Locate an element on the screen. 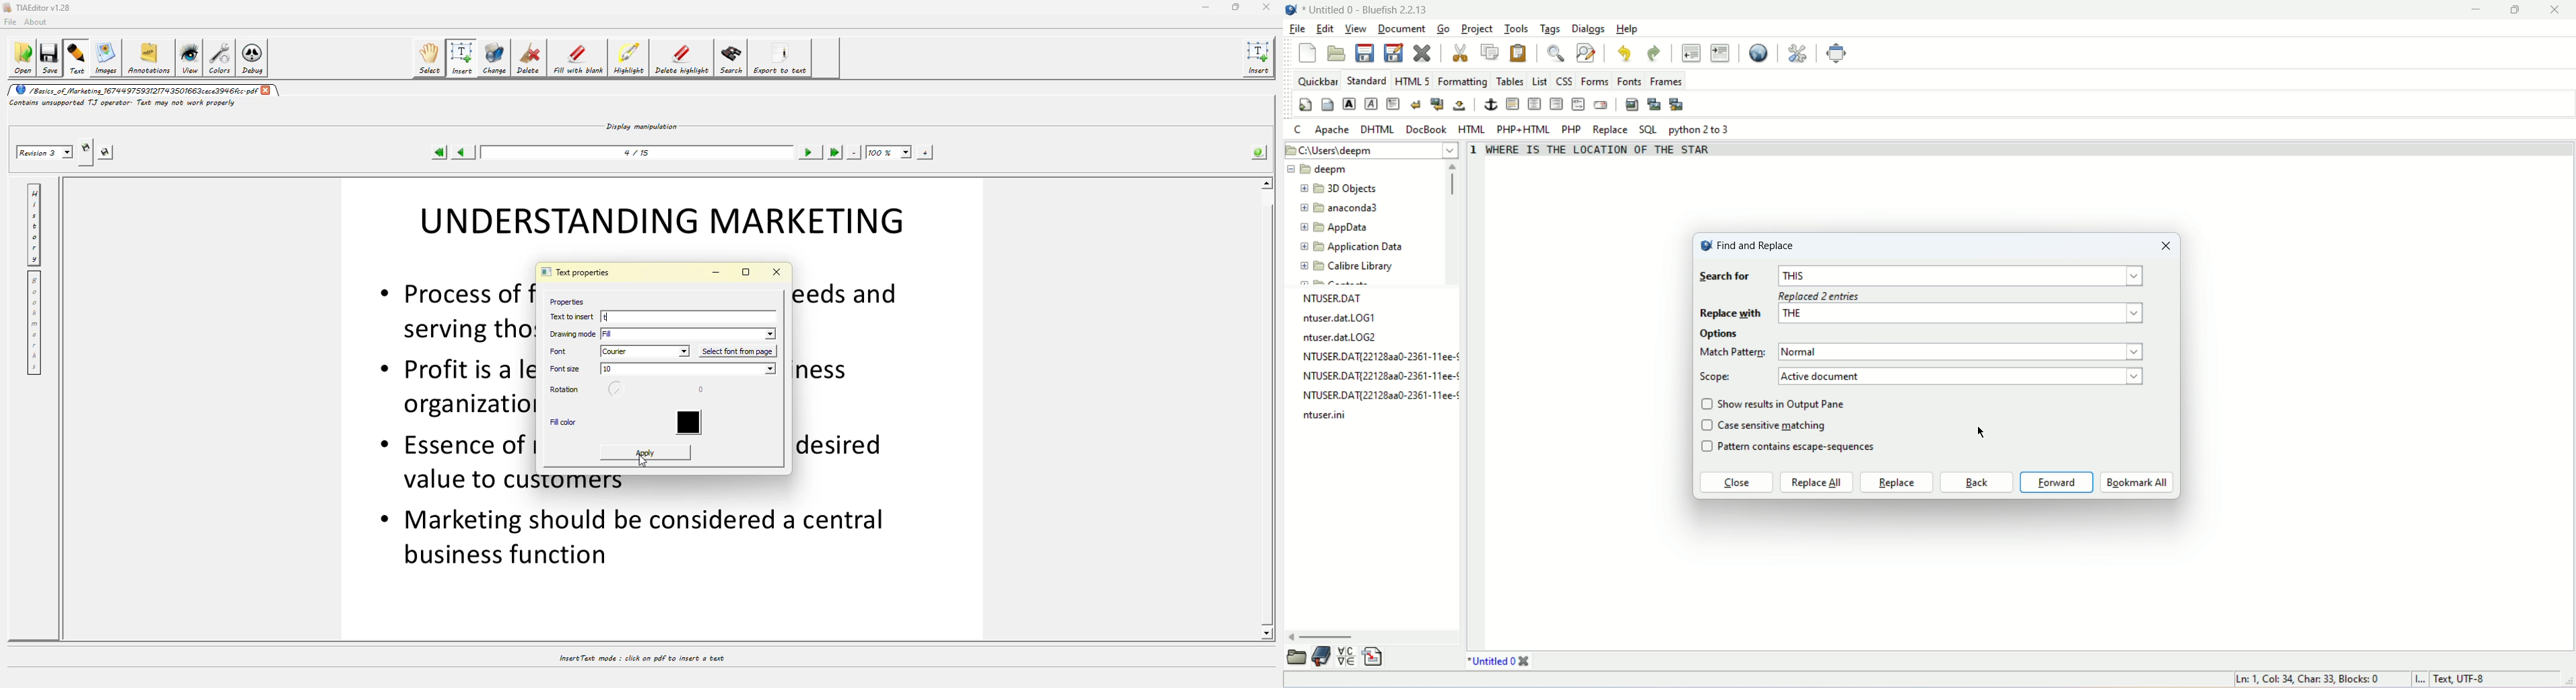 The width and height of the screenshot is (2576, 700). right justify is located at coordinates (1556, 103).